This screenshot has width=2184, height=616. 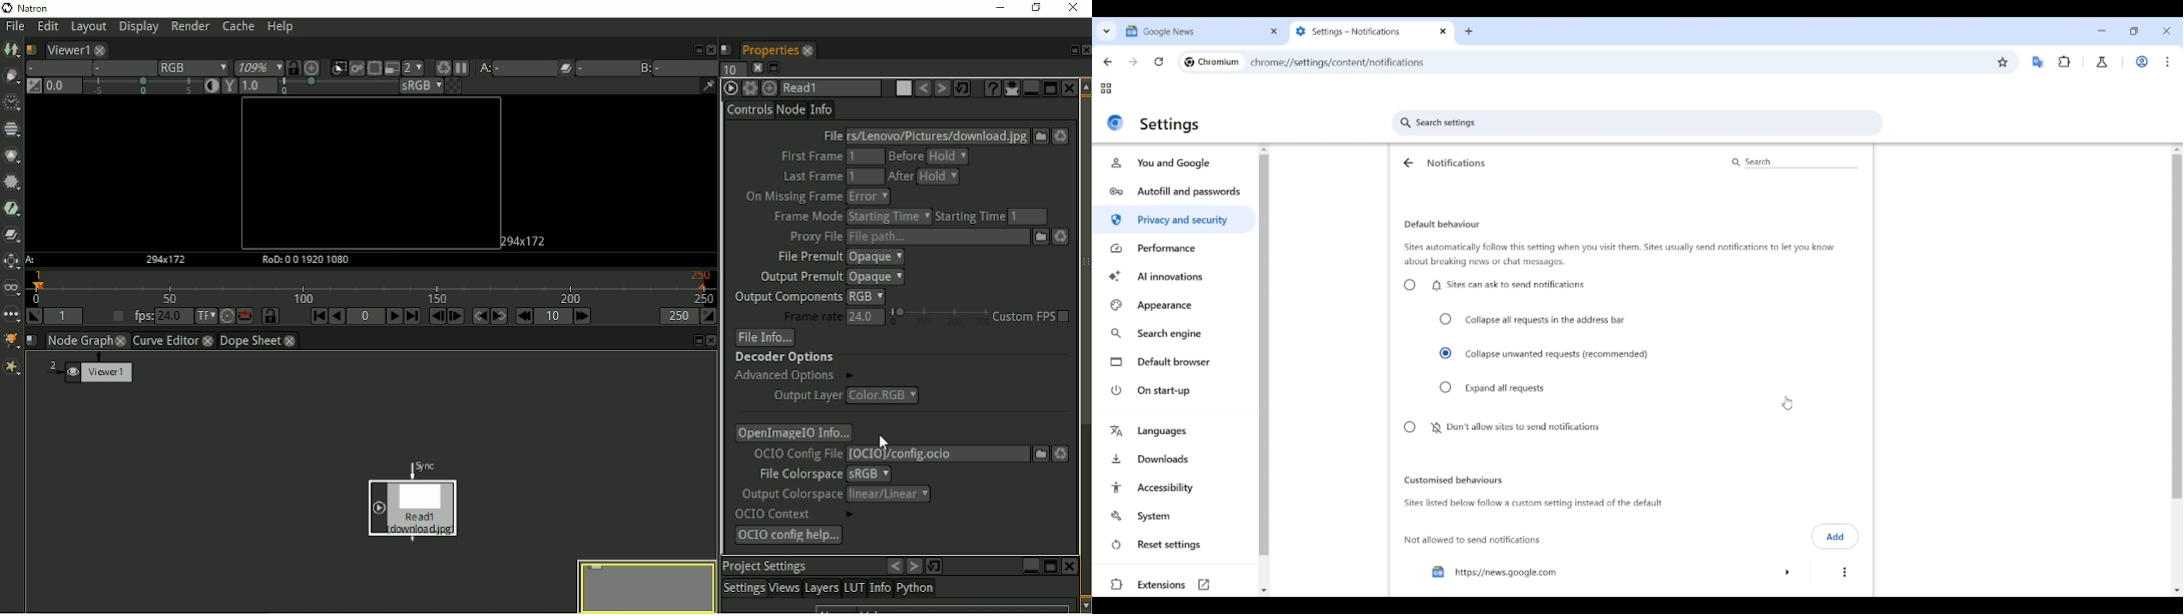 What do you see at coordinates (12, 207) in the screenshot?
I see `Keyer` at bounding box center [12, 207].